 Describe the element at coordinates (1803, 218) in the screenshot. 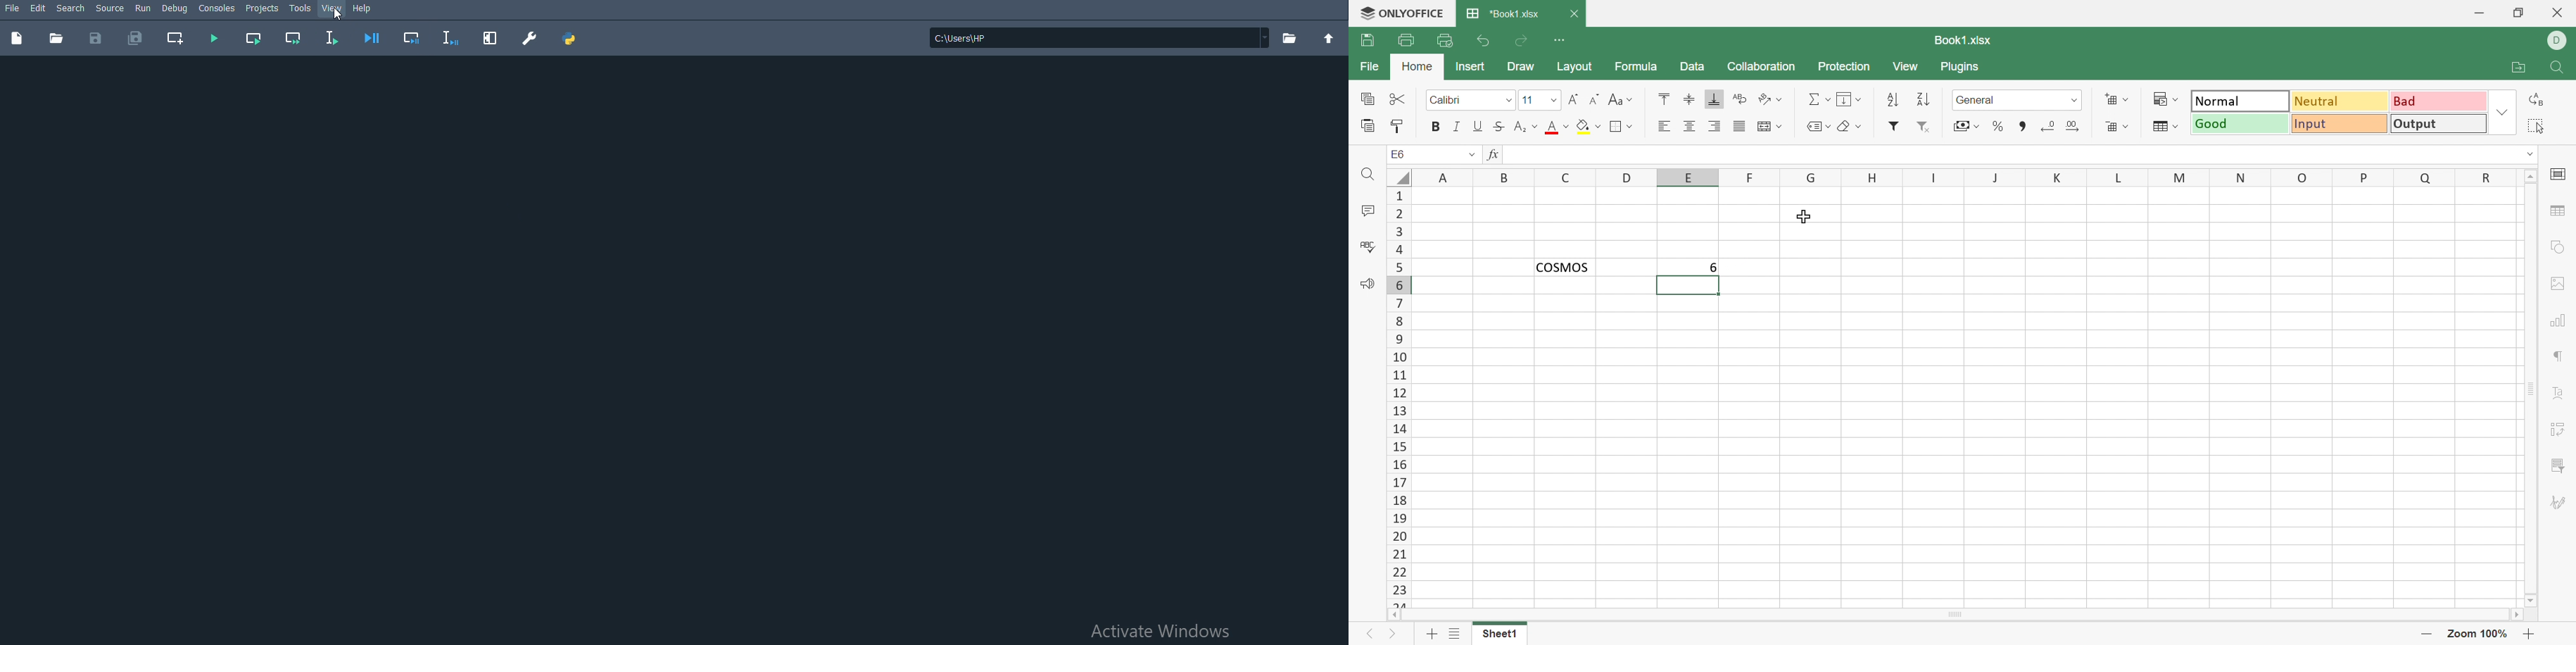

I see `Cursor` at that location.